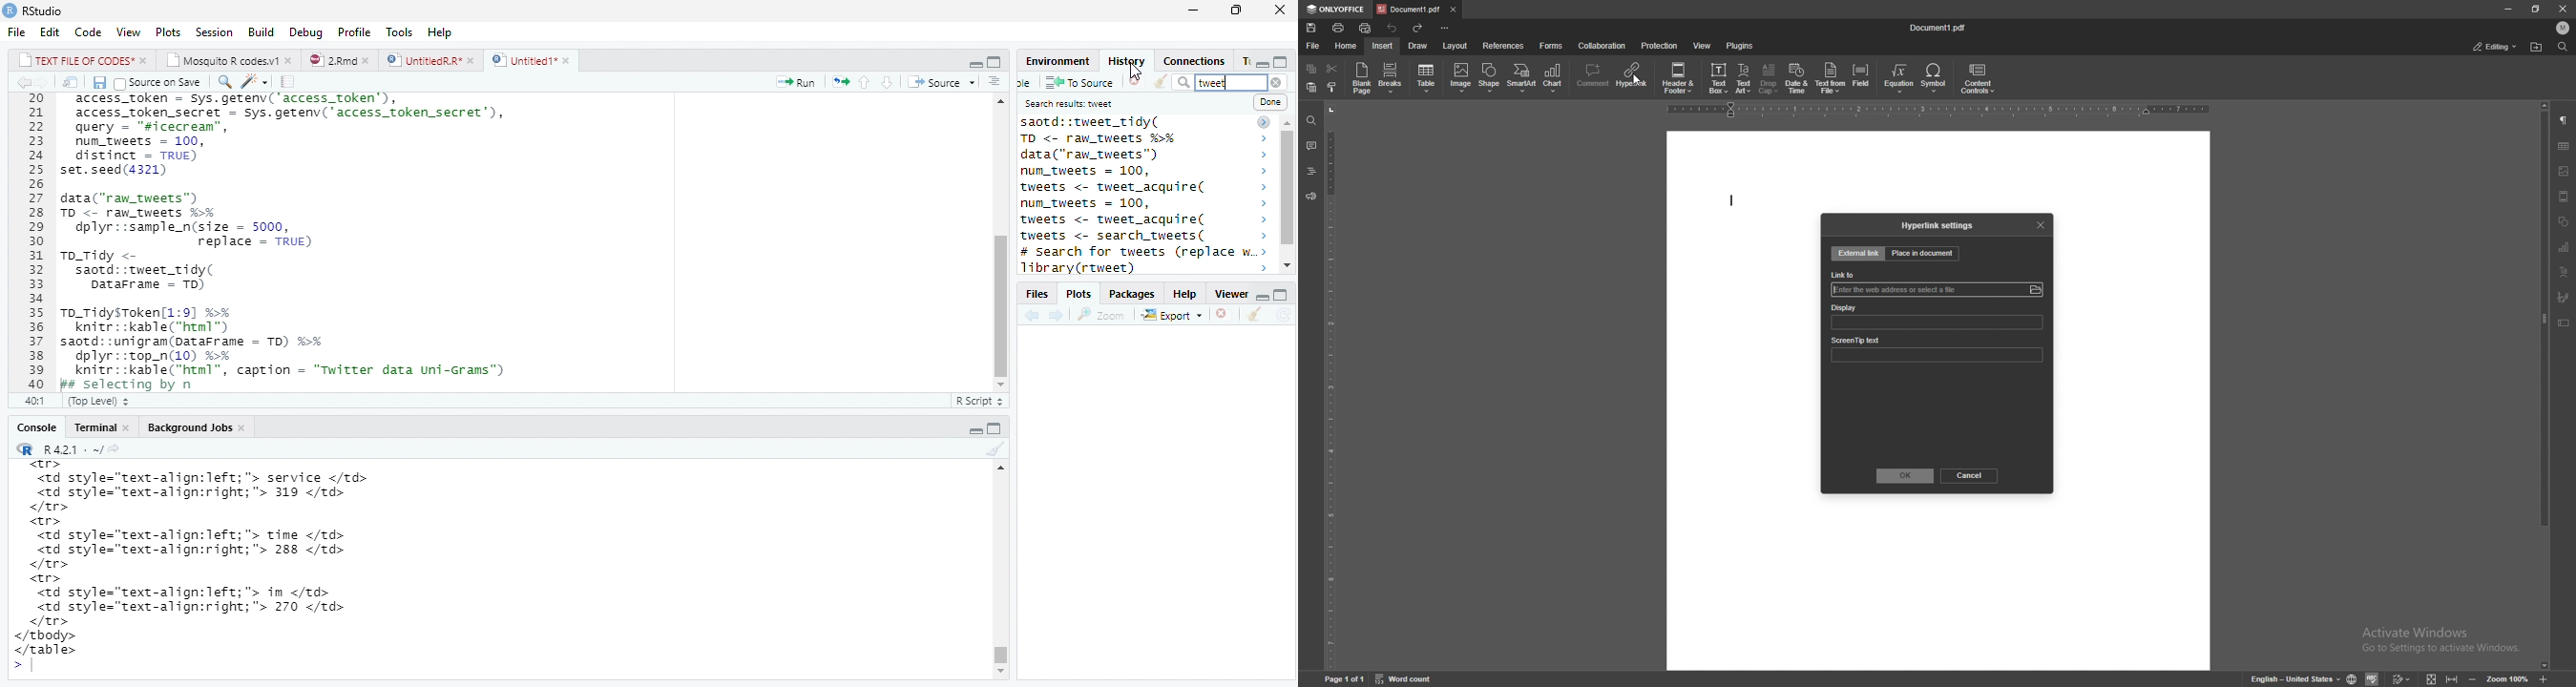 This screenshot has height=700, width=2576. What do you see at coordinates (1367, 27) in the screenshot?
I see `quick print` at bounding box center [1367, 27].